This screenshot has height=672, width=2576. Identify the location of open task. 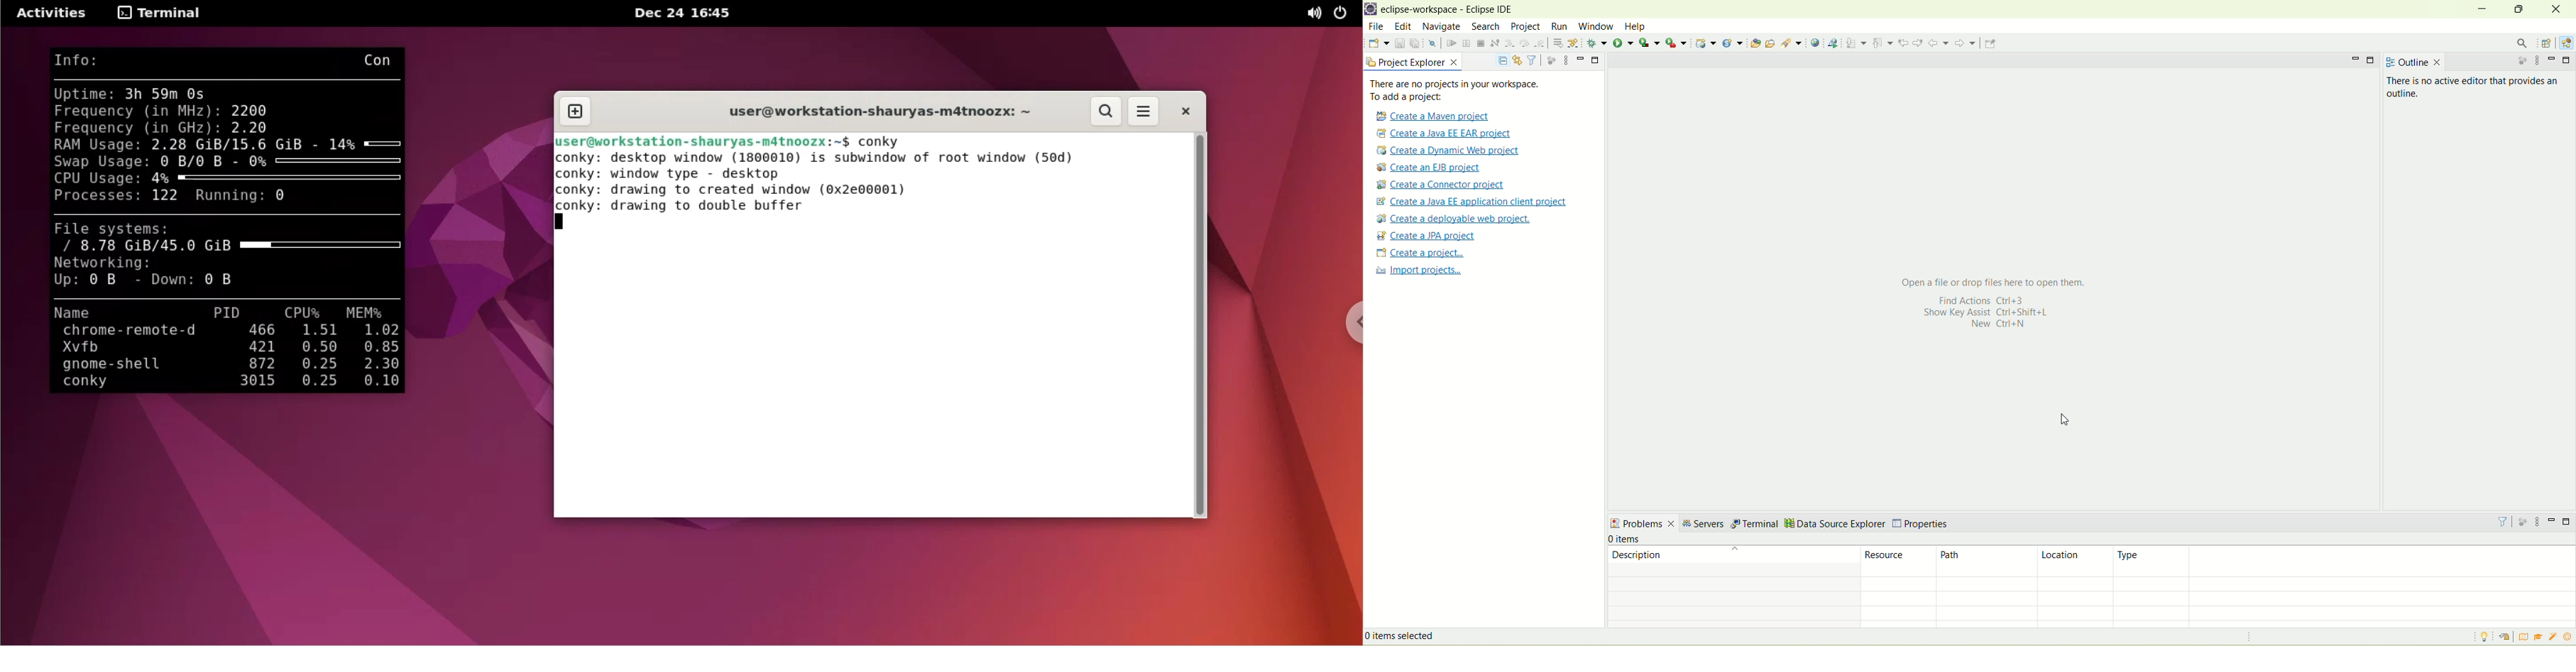
(1822, 43).